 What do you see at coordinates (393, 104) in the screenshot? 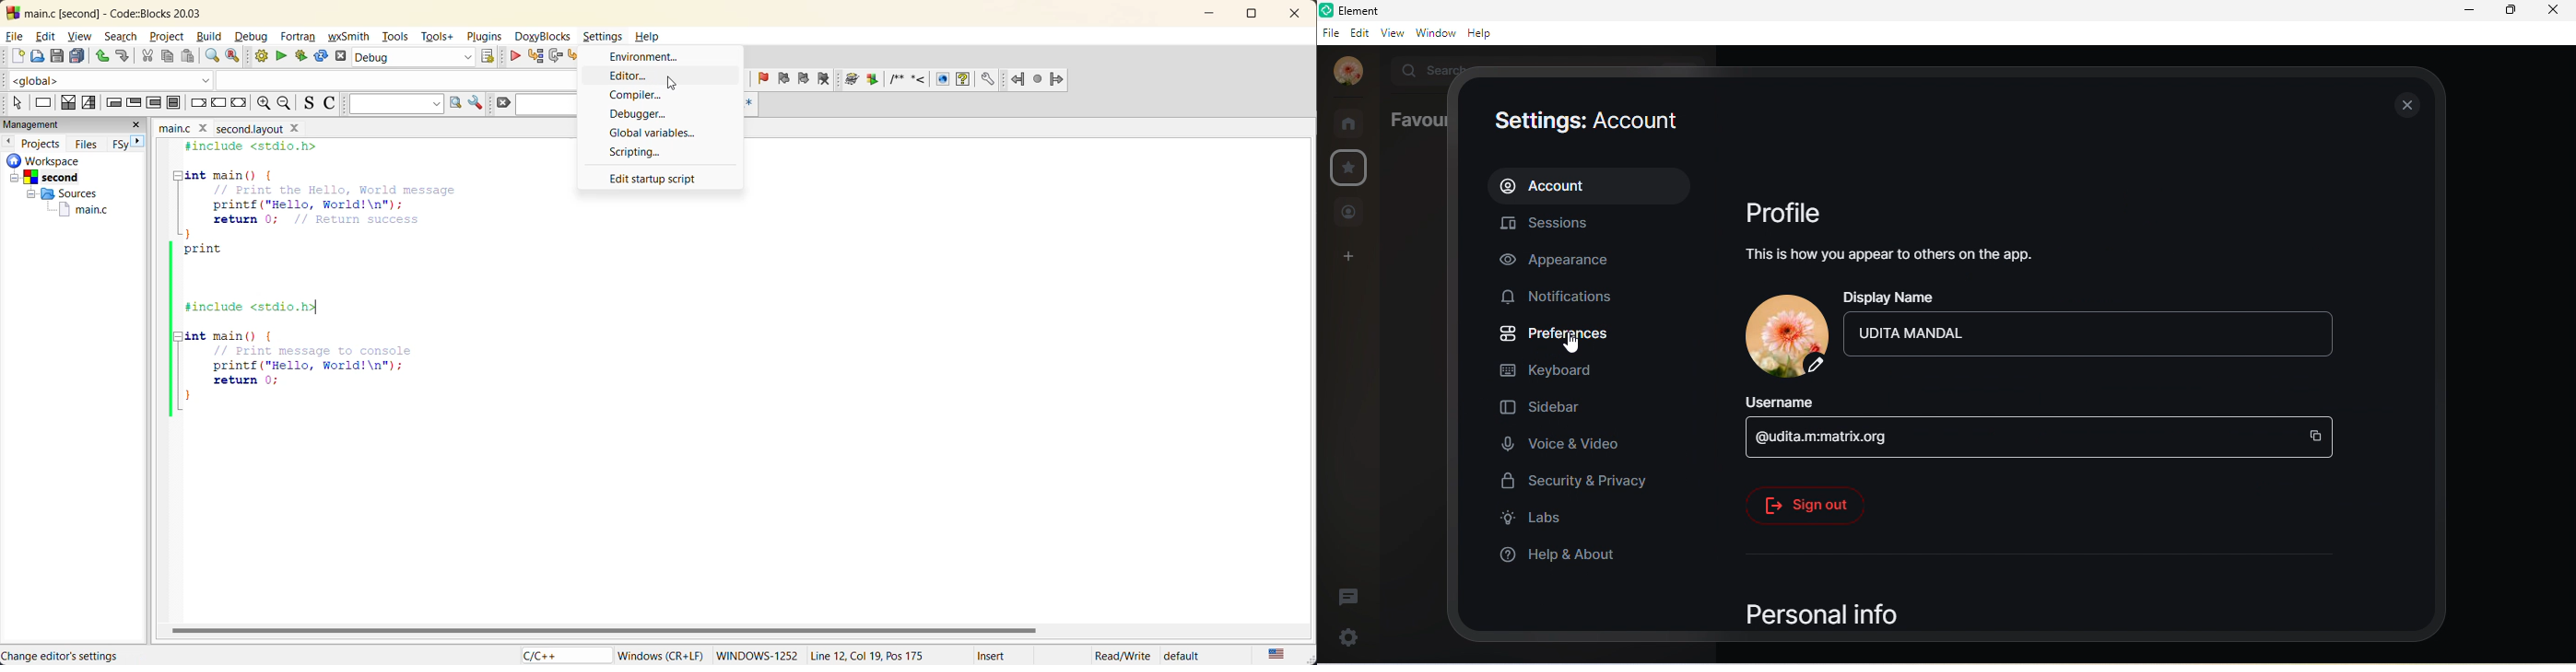
I see `text to search` at bounding box center [393, 104].